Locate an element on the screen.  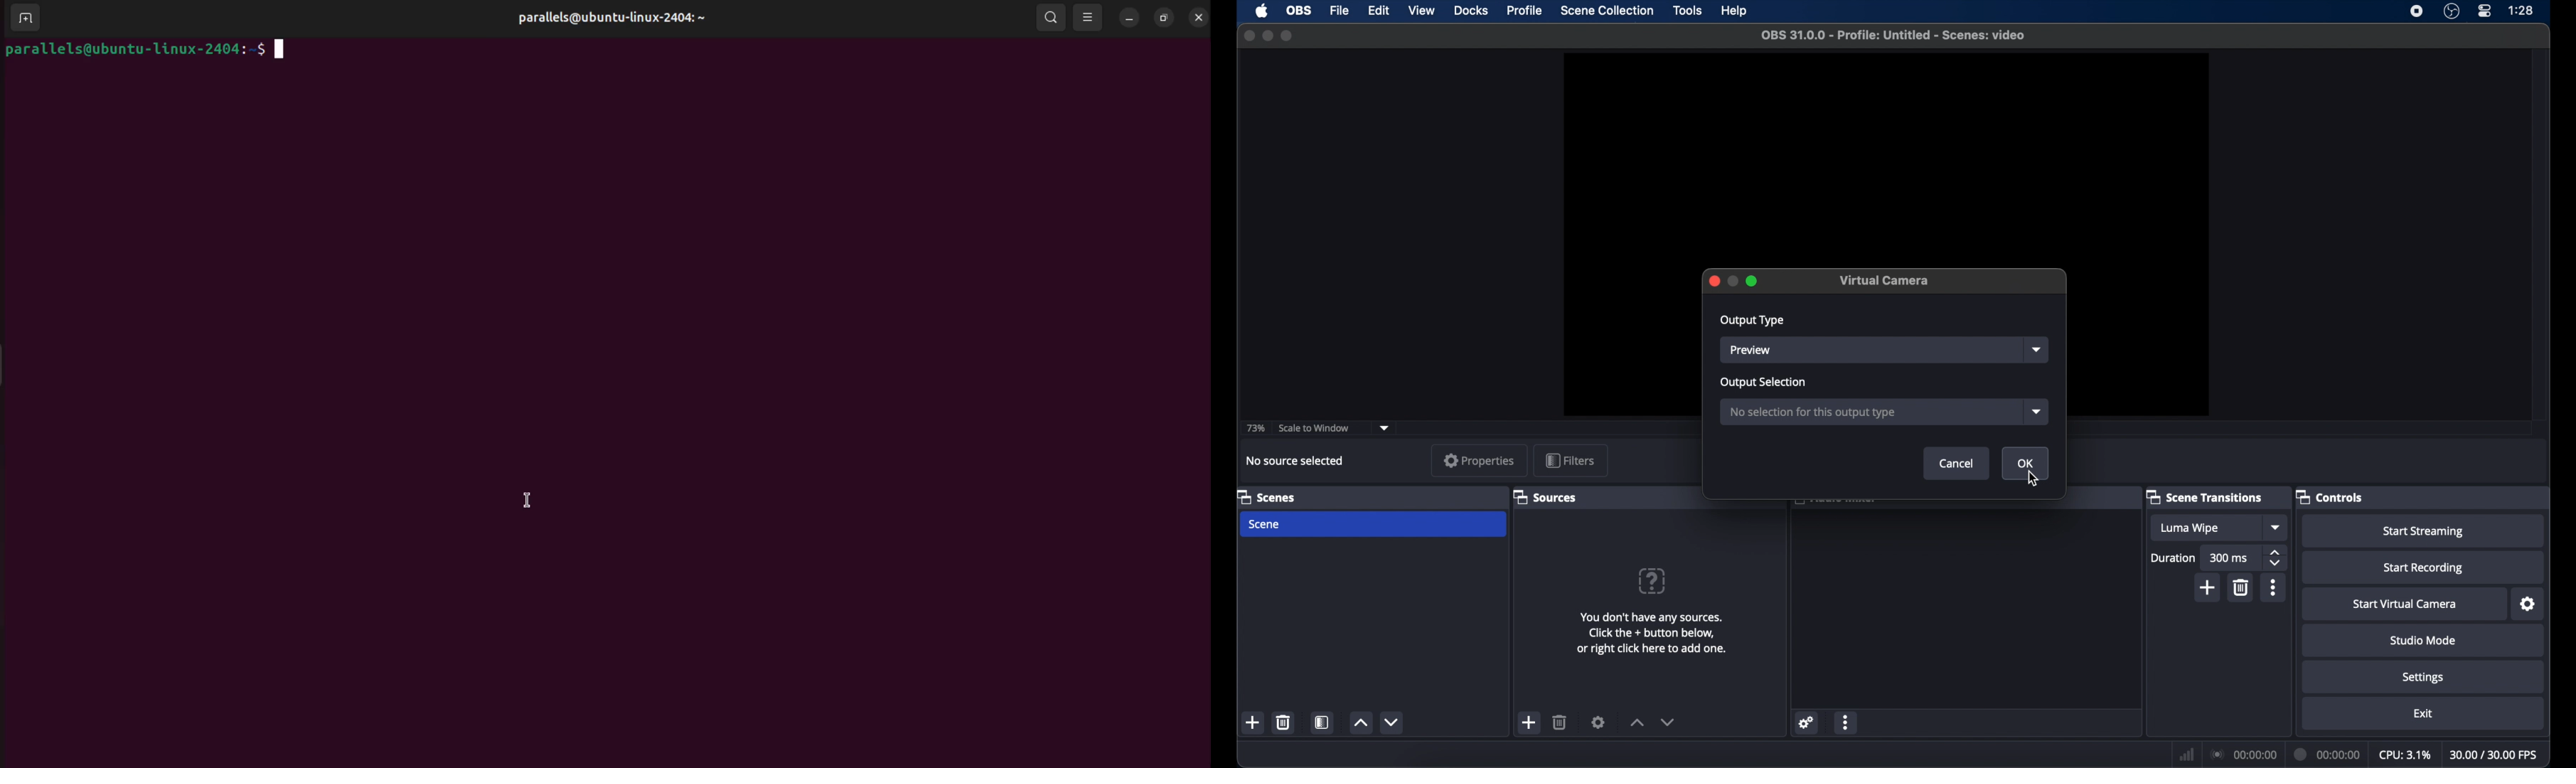
delete is located at coordinates (2243, 588).